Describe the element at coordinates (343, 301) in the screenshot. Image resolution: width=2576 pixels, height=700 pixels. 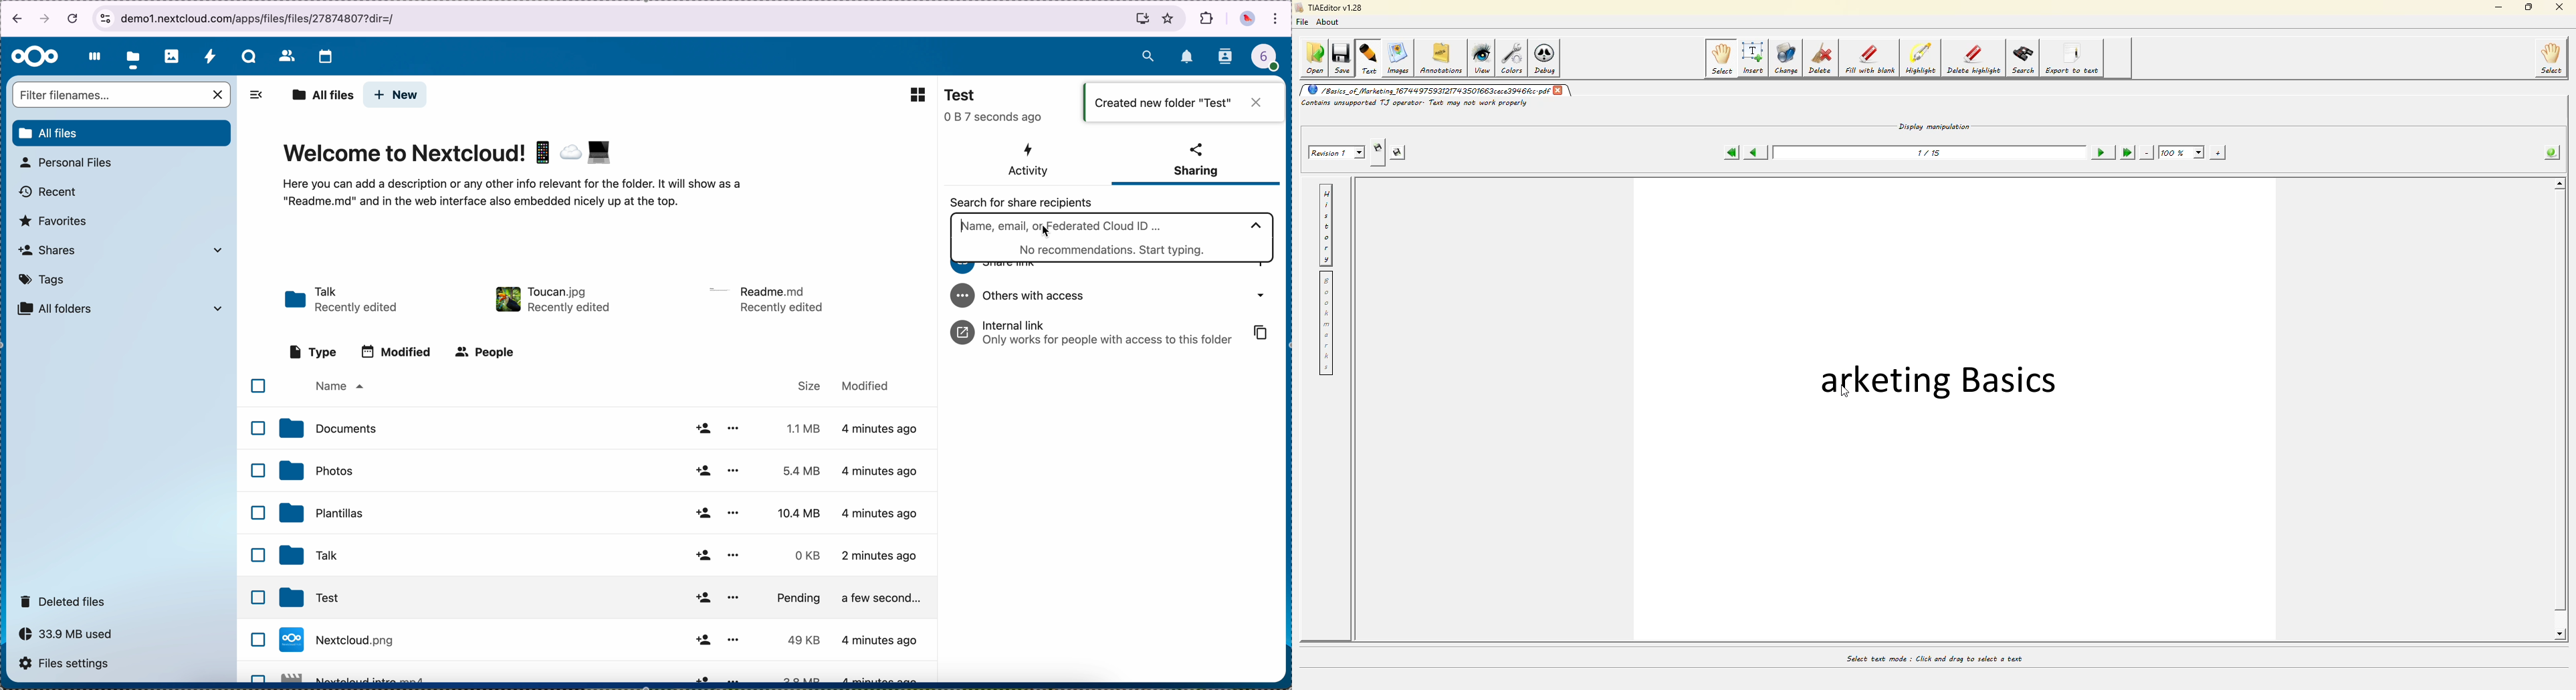
I see `talk folder` at that location.